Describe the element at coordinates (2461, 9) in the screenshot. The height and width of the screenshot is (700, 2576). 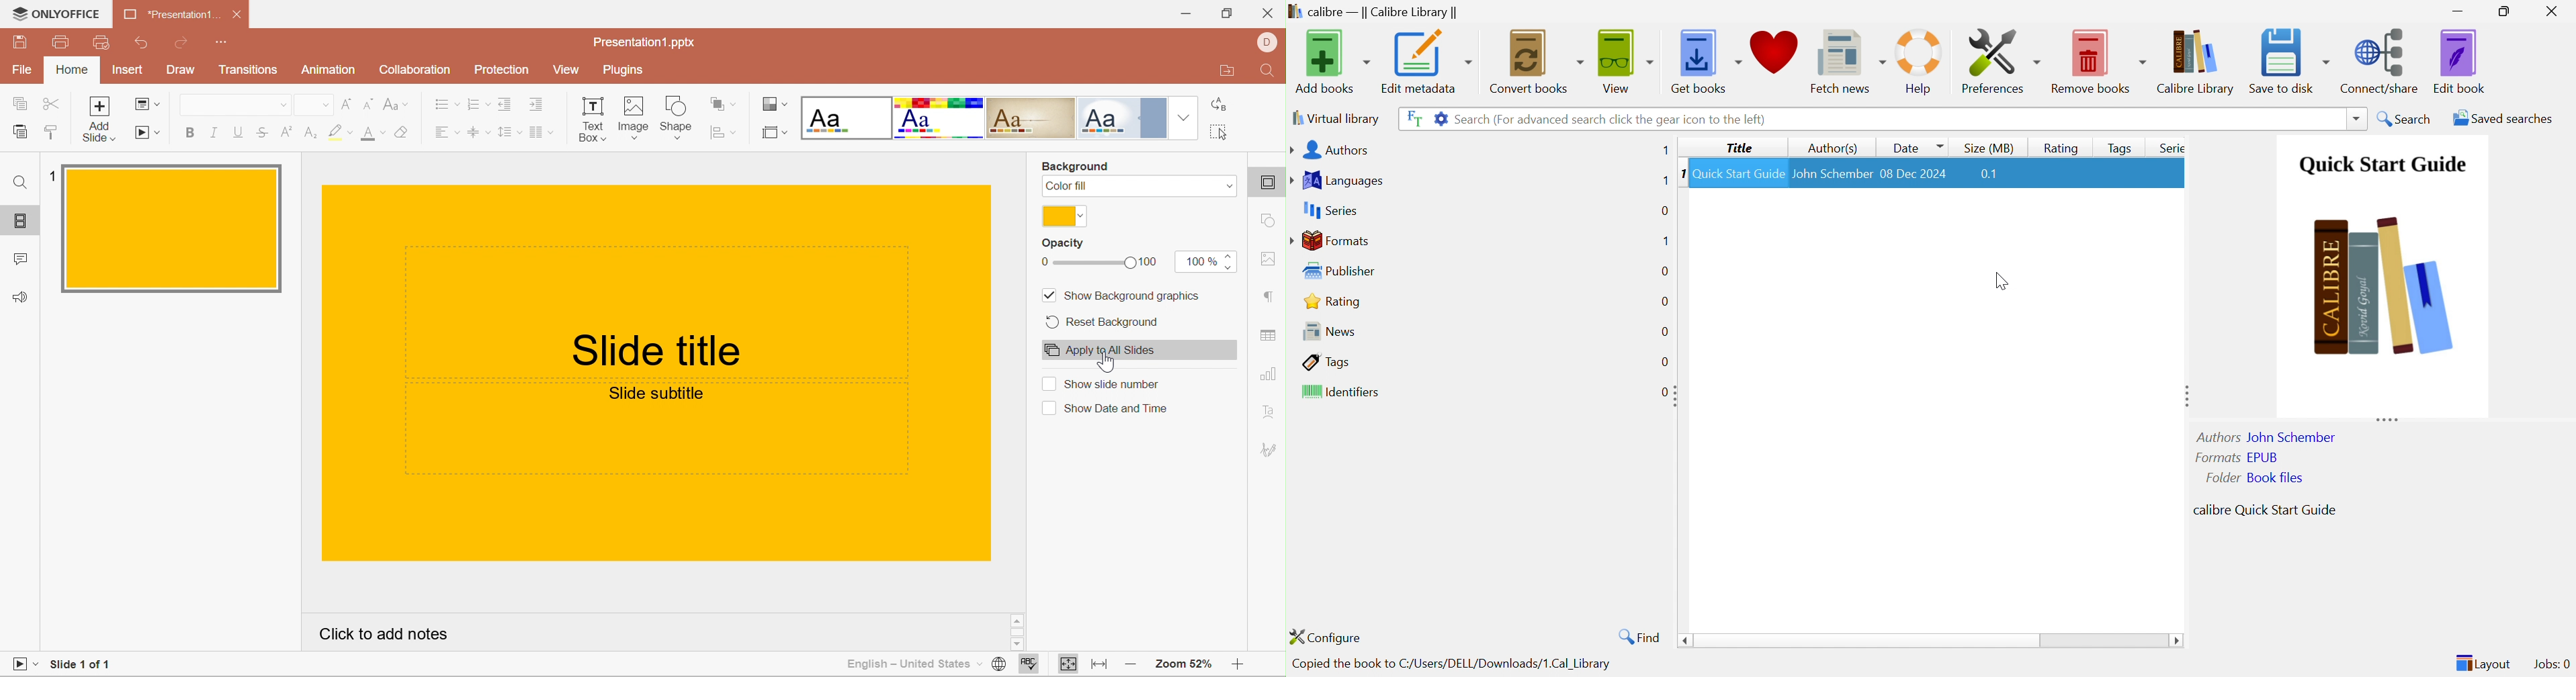
I see `Minimize` at that location.